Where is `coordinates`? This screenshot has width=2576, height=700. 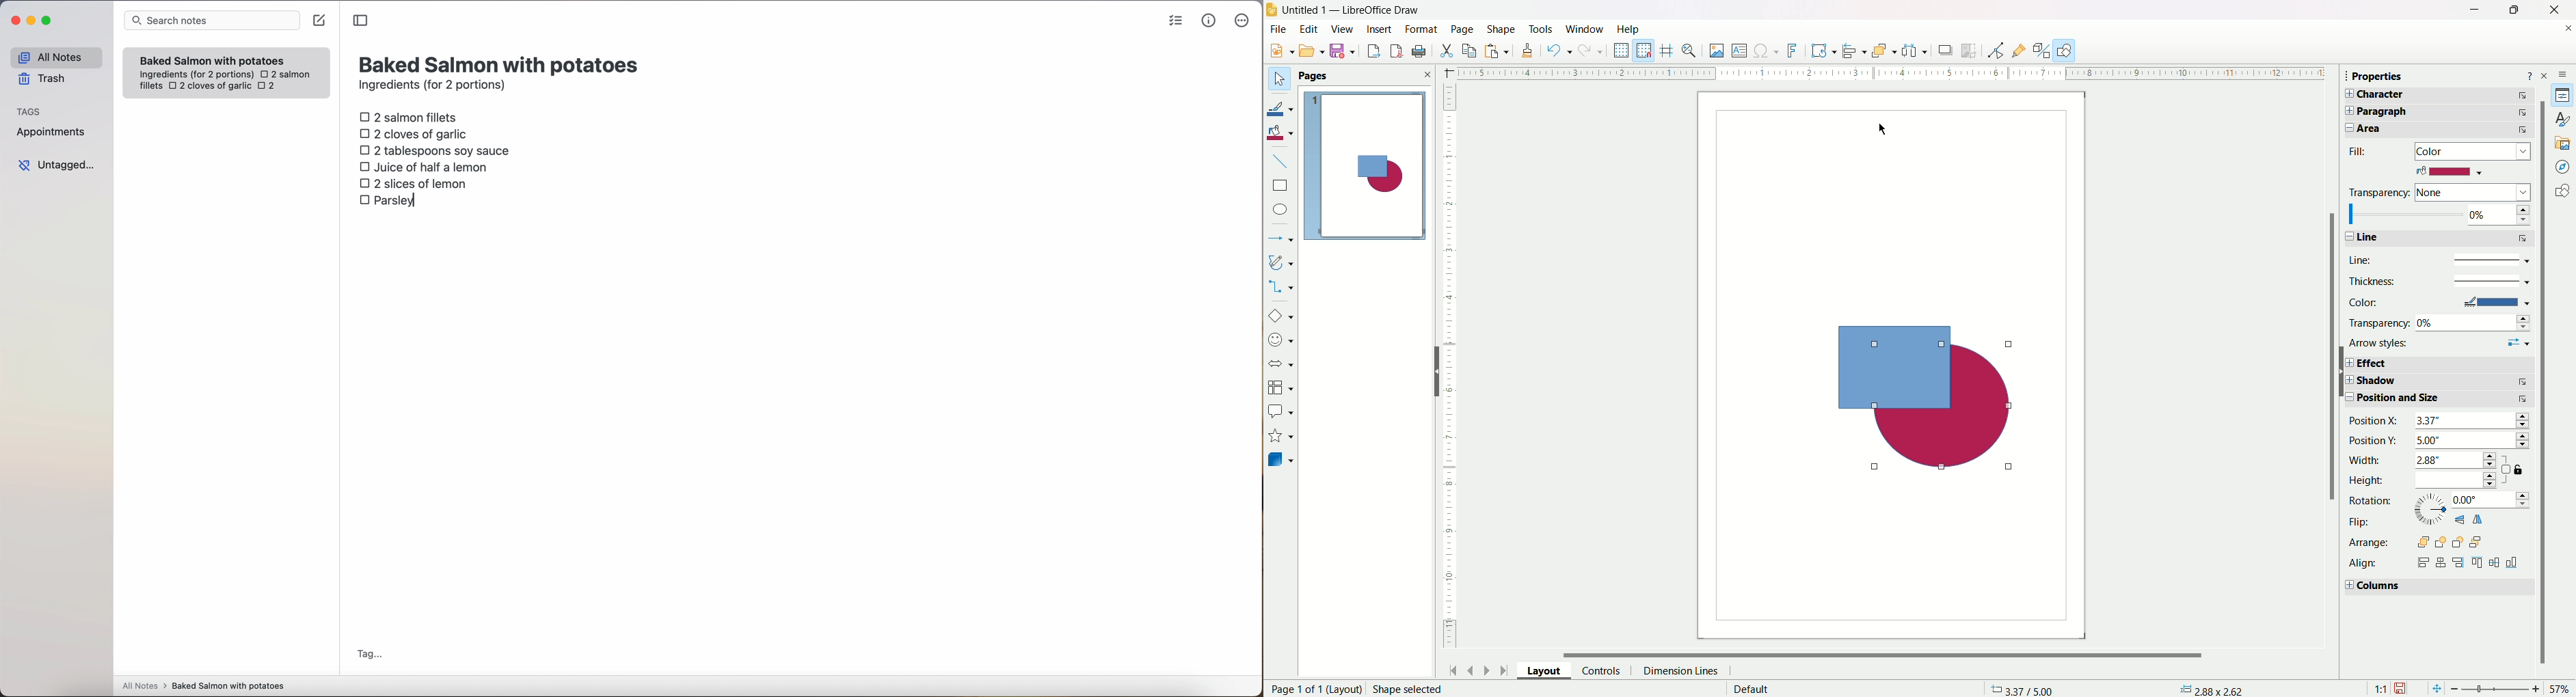
coordinates is located at coordinates (2013, 685).